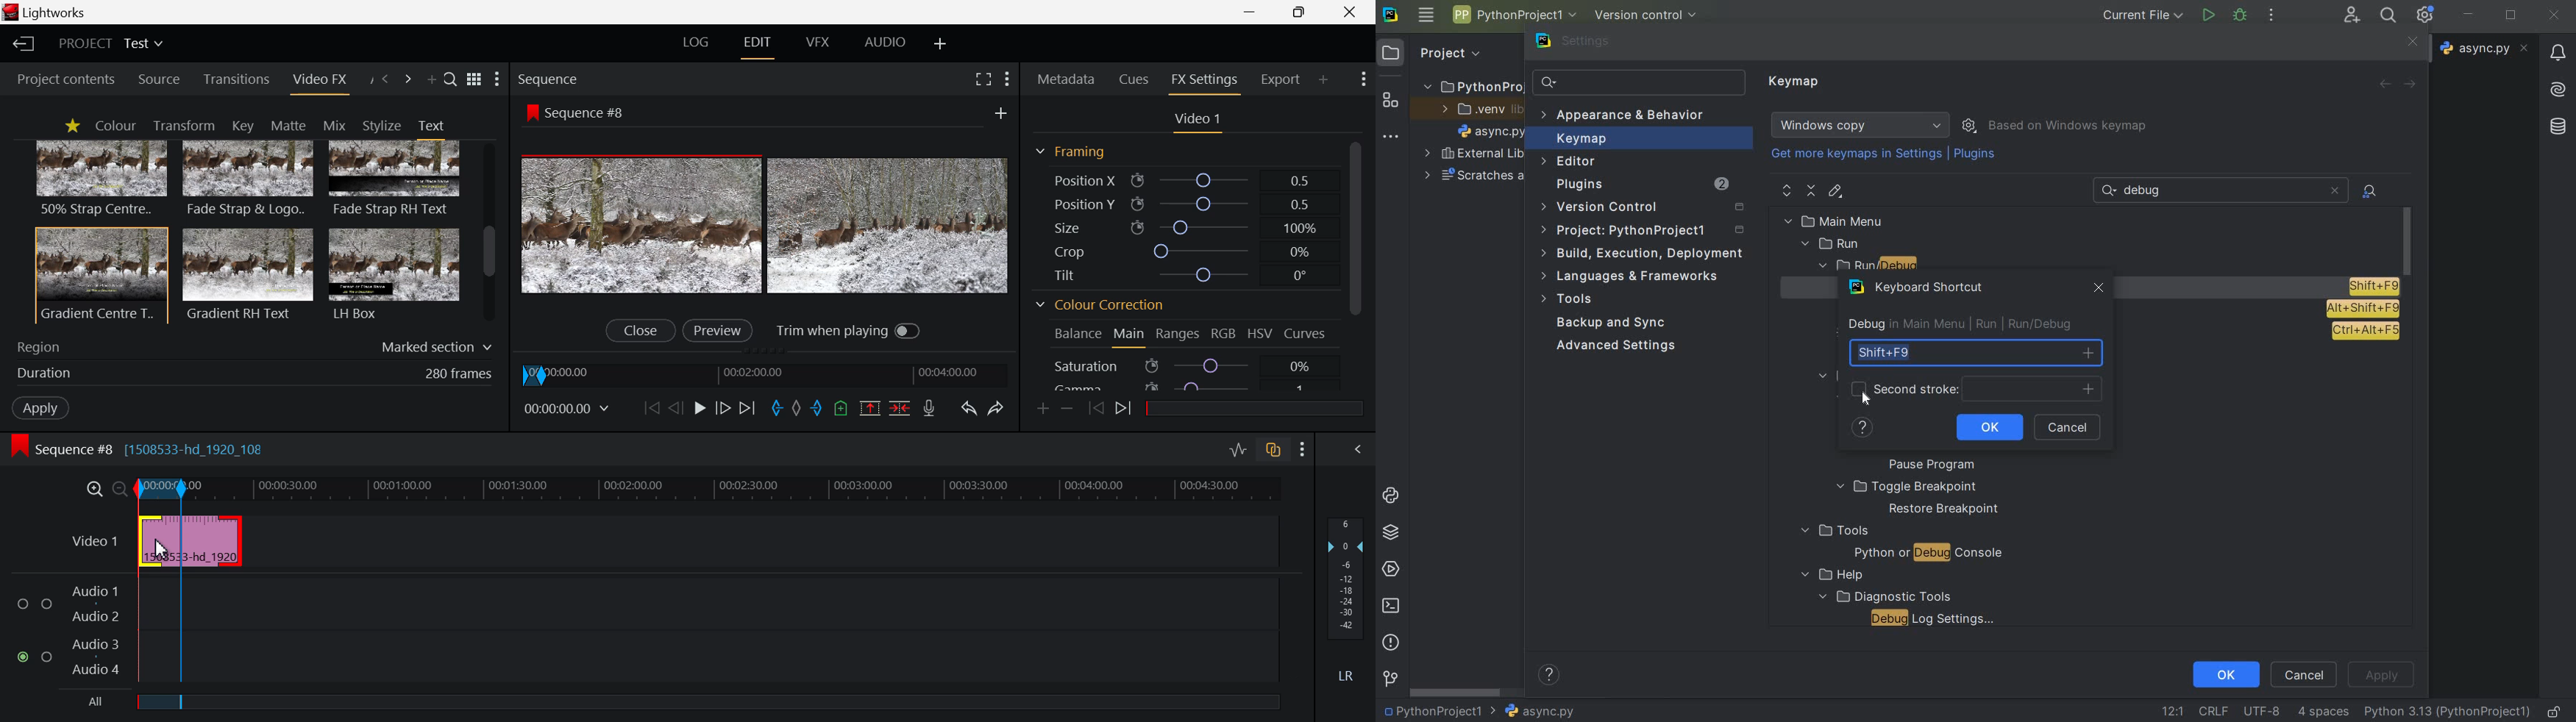 The image size is (2576, 728). I want to click on RGB, so click(1224, 336).